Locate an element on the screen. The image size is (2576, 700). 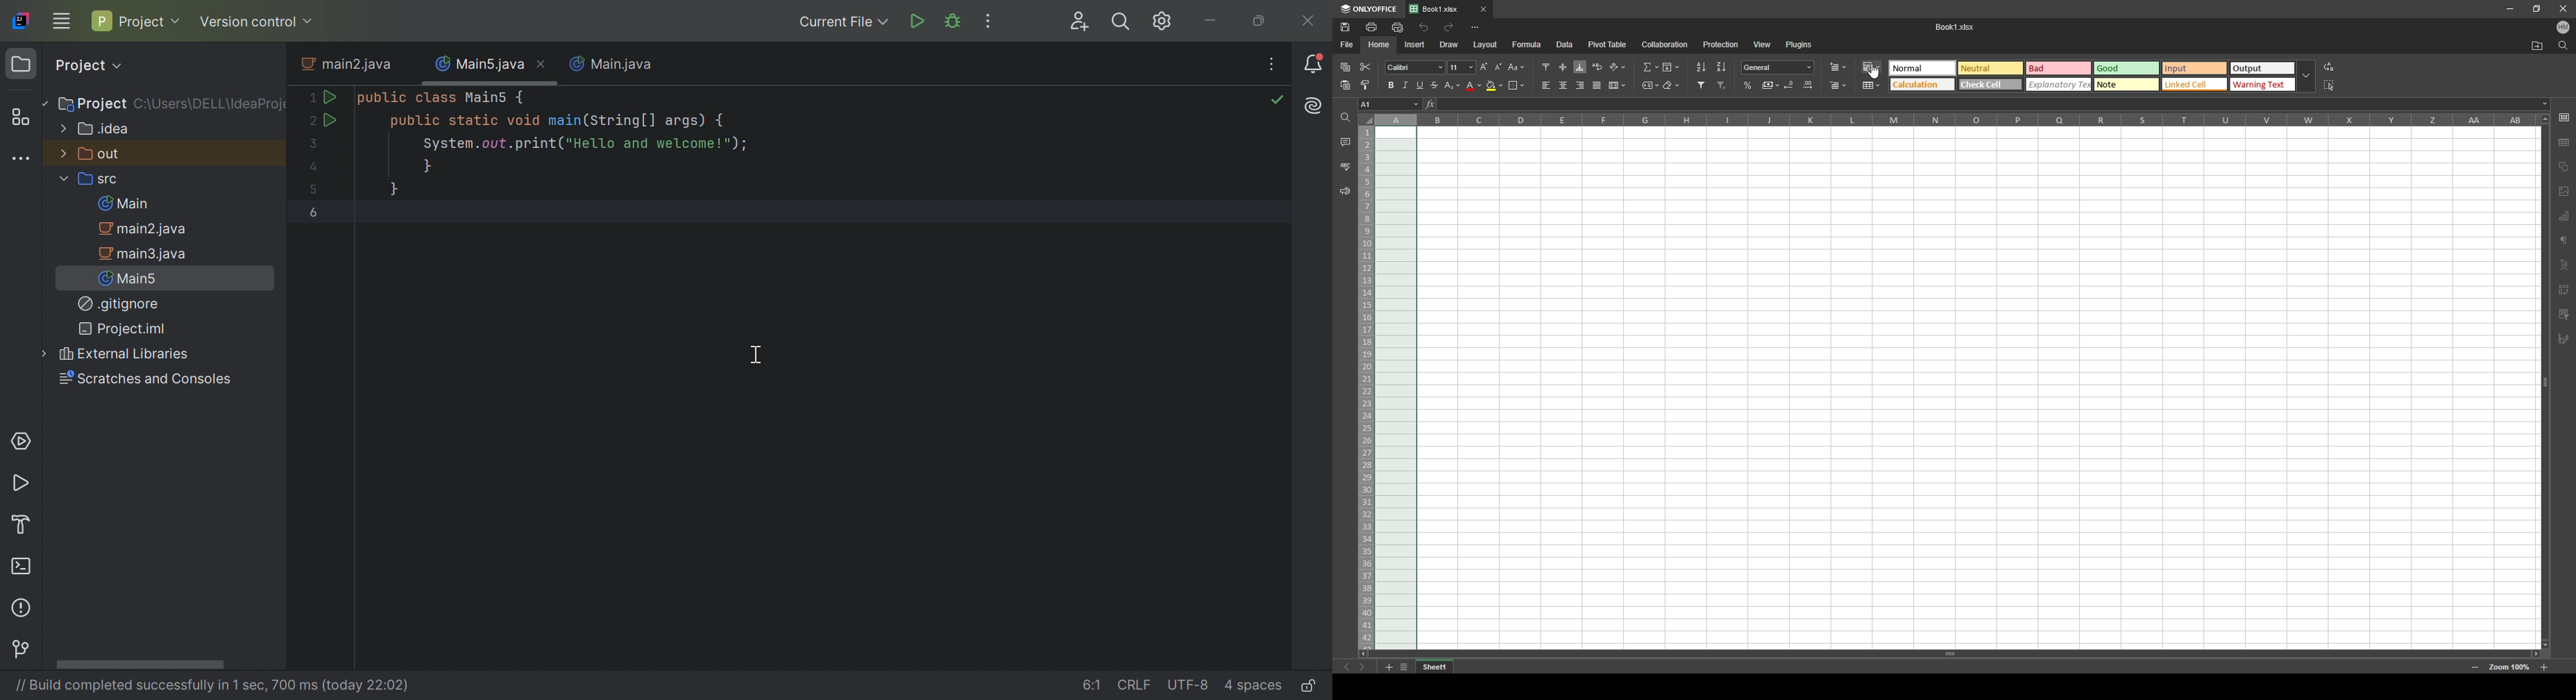
selected column is located at coordinates (1396, 120).